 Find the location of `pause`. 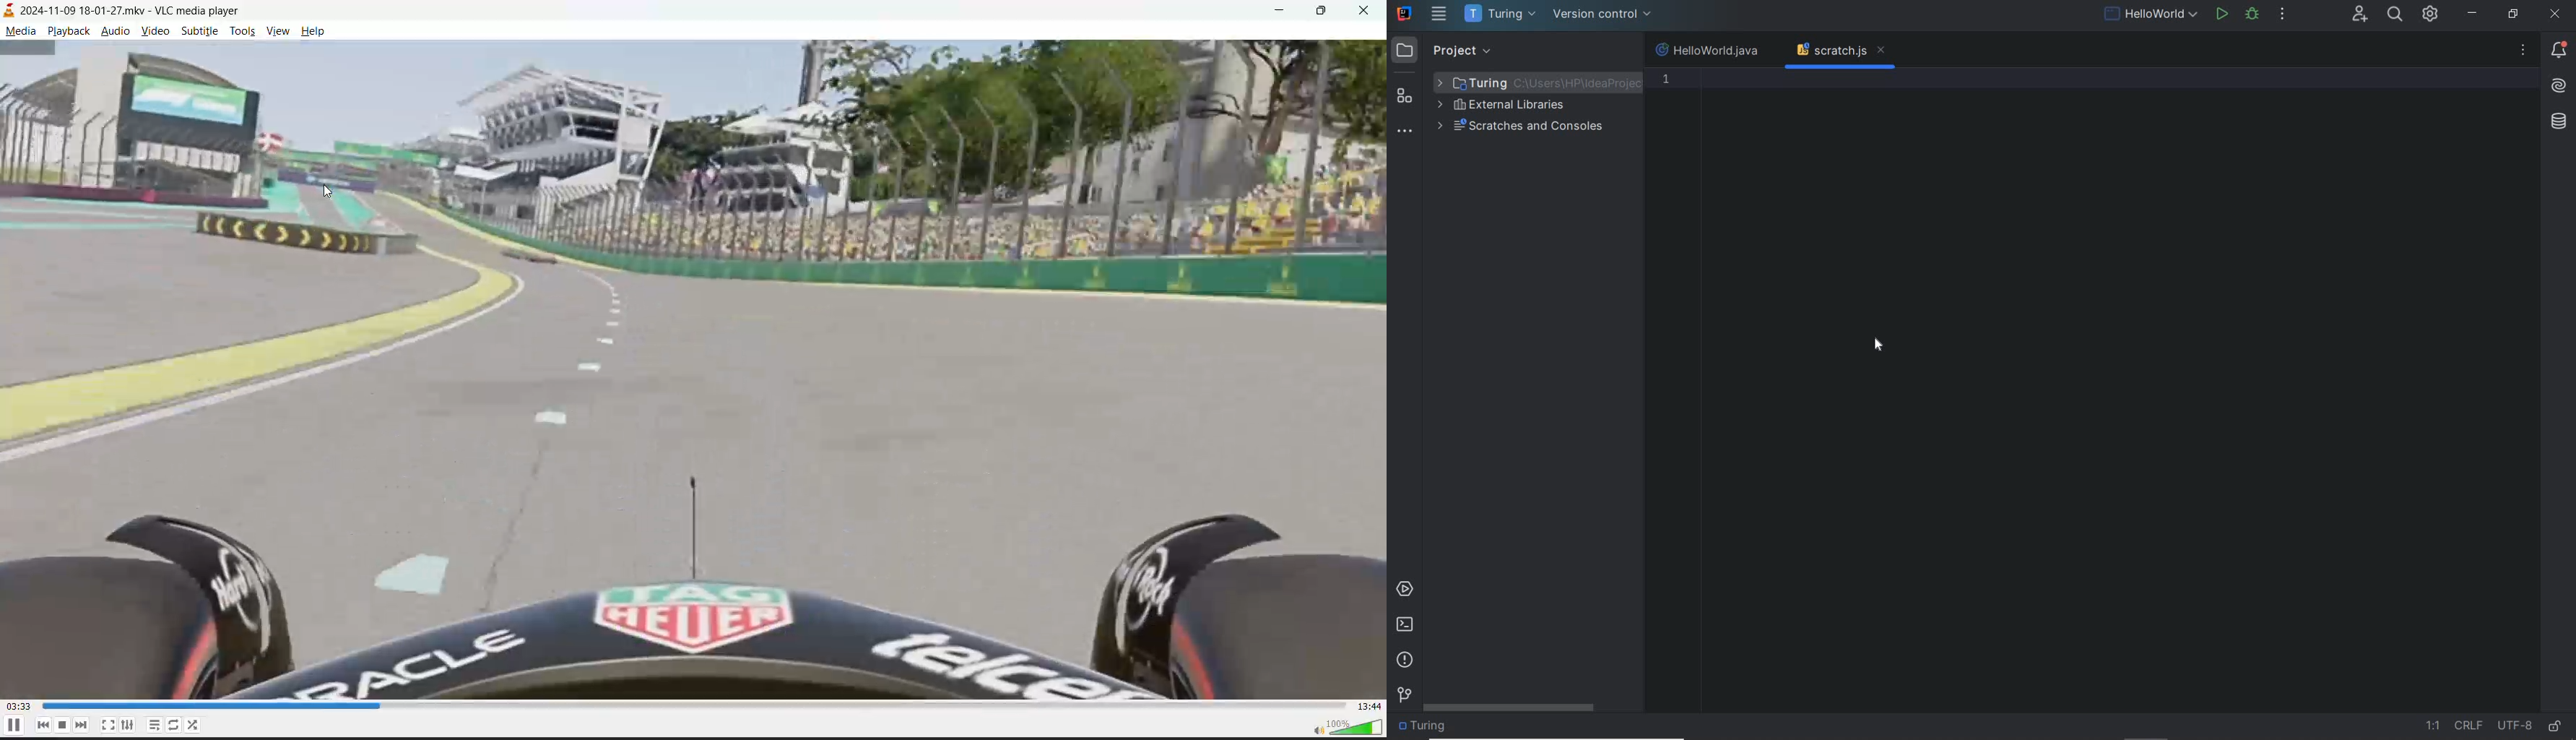

pause is located at coordinates (12, 725).